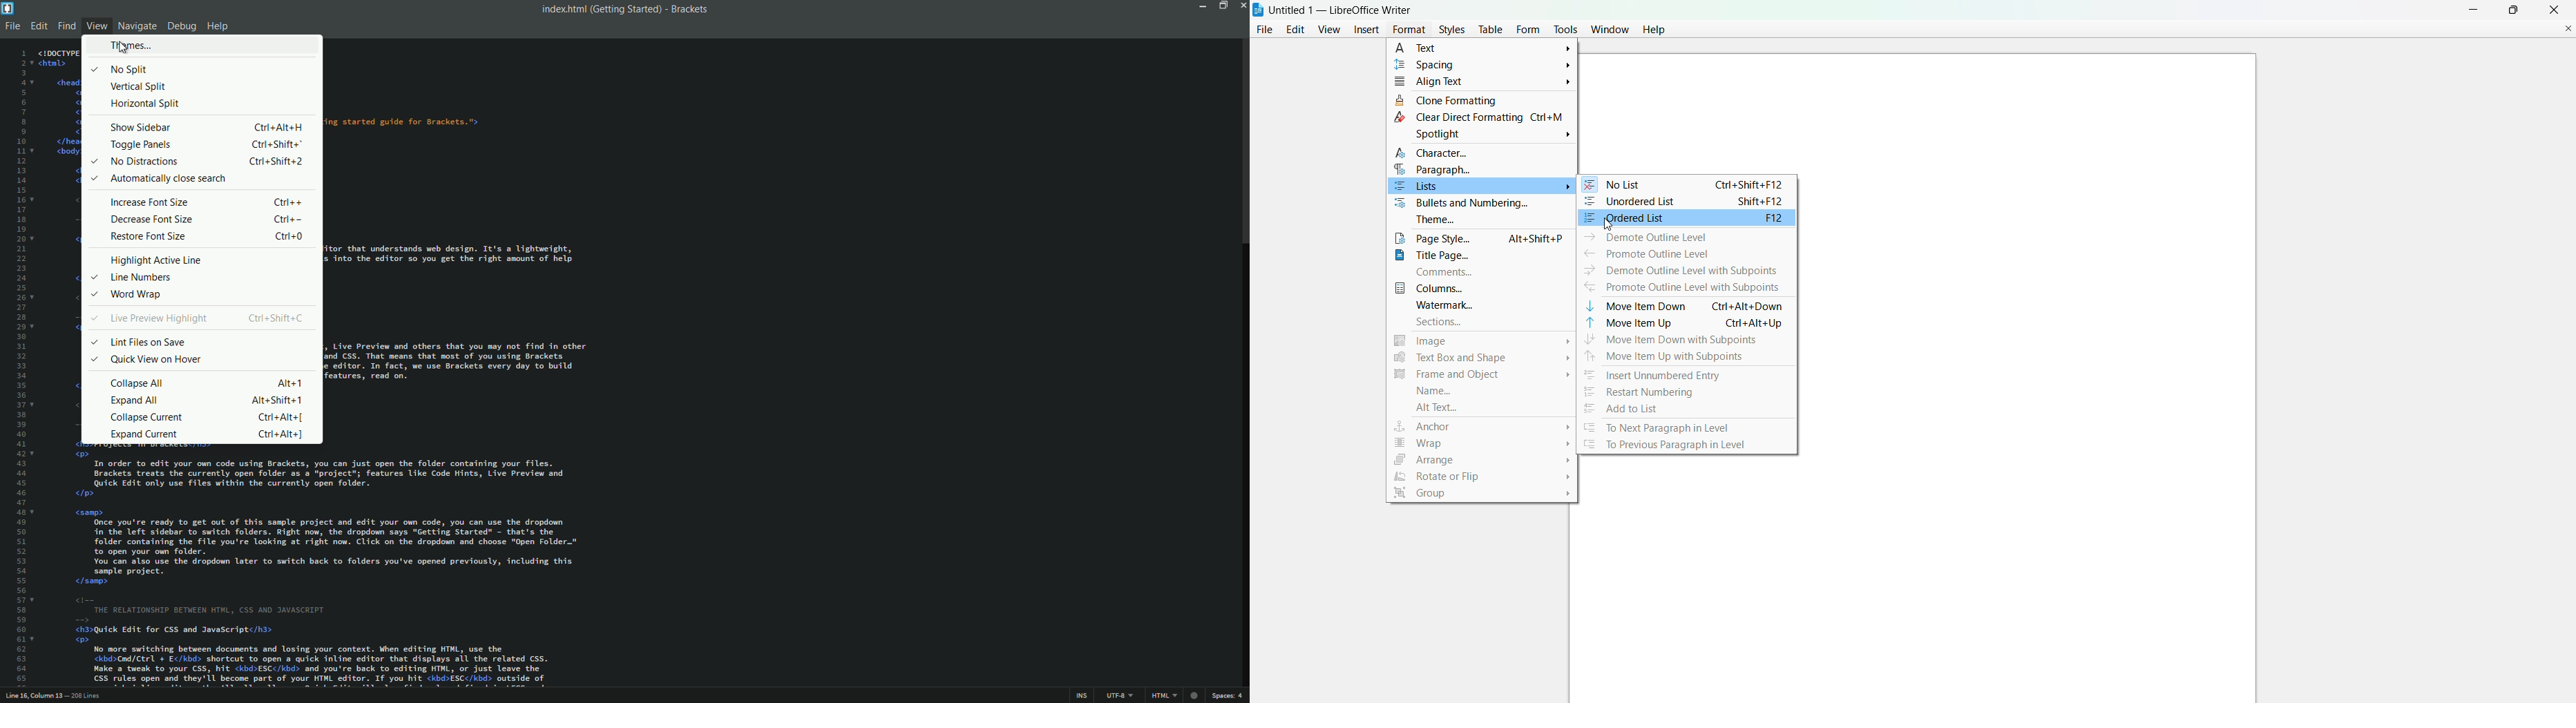  What do you see at coordinates (1329, 28) in the screenshot?
I see `view` at bounding box center [1329, 28].